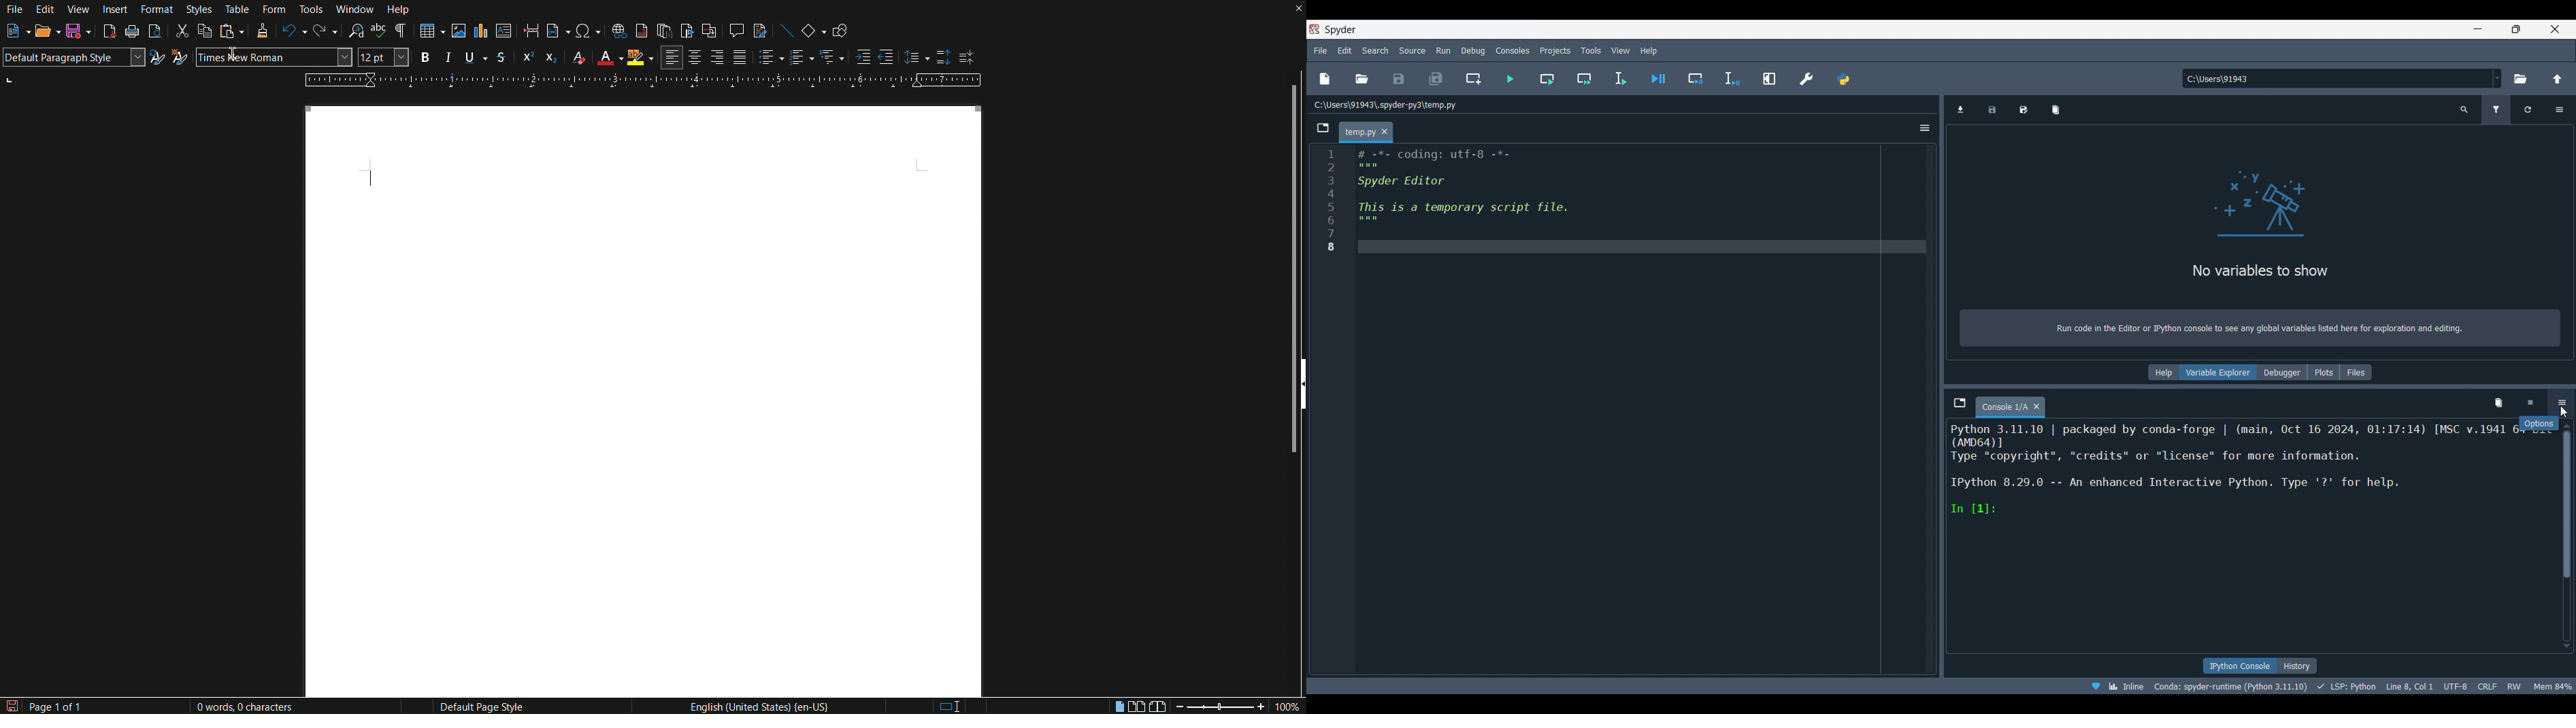  I want to click on 0 Words, 0 Characters, so click(243, 704).